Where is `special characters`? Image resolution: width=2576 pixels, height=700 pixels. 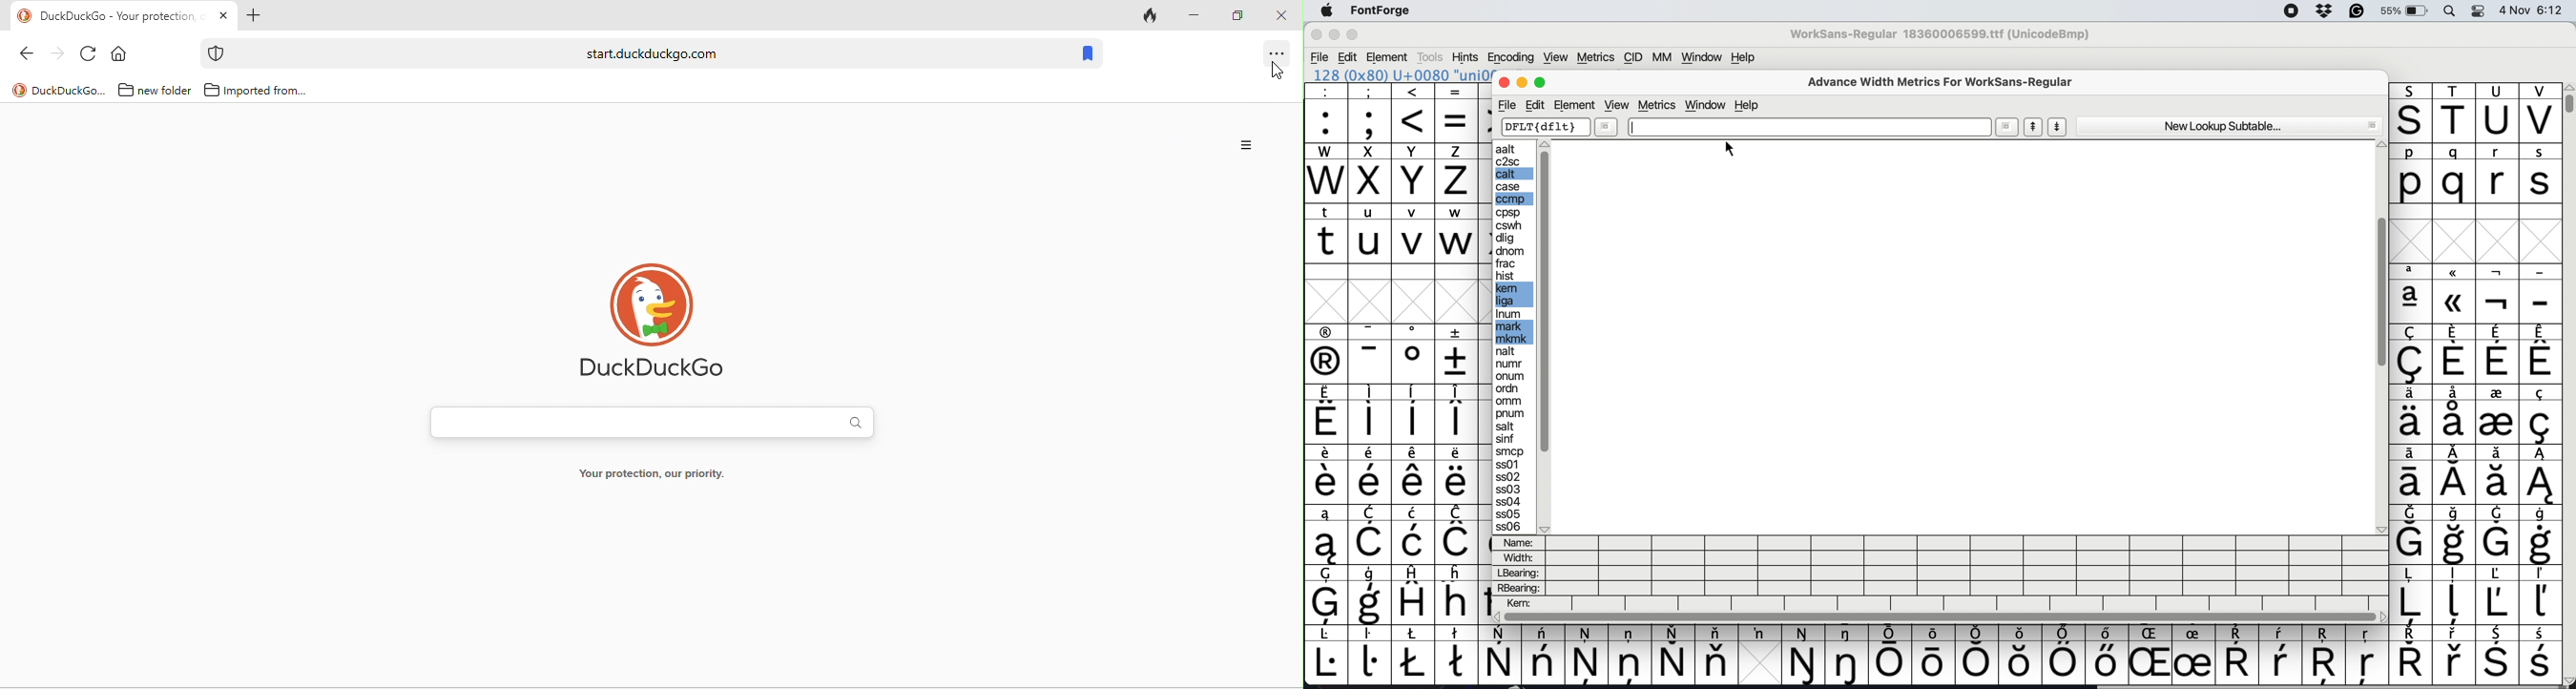
special characters is located at coordinates (2476, 421).